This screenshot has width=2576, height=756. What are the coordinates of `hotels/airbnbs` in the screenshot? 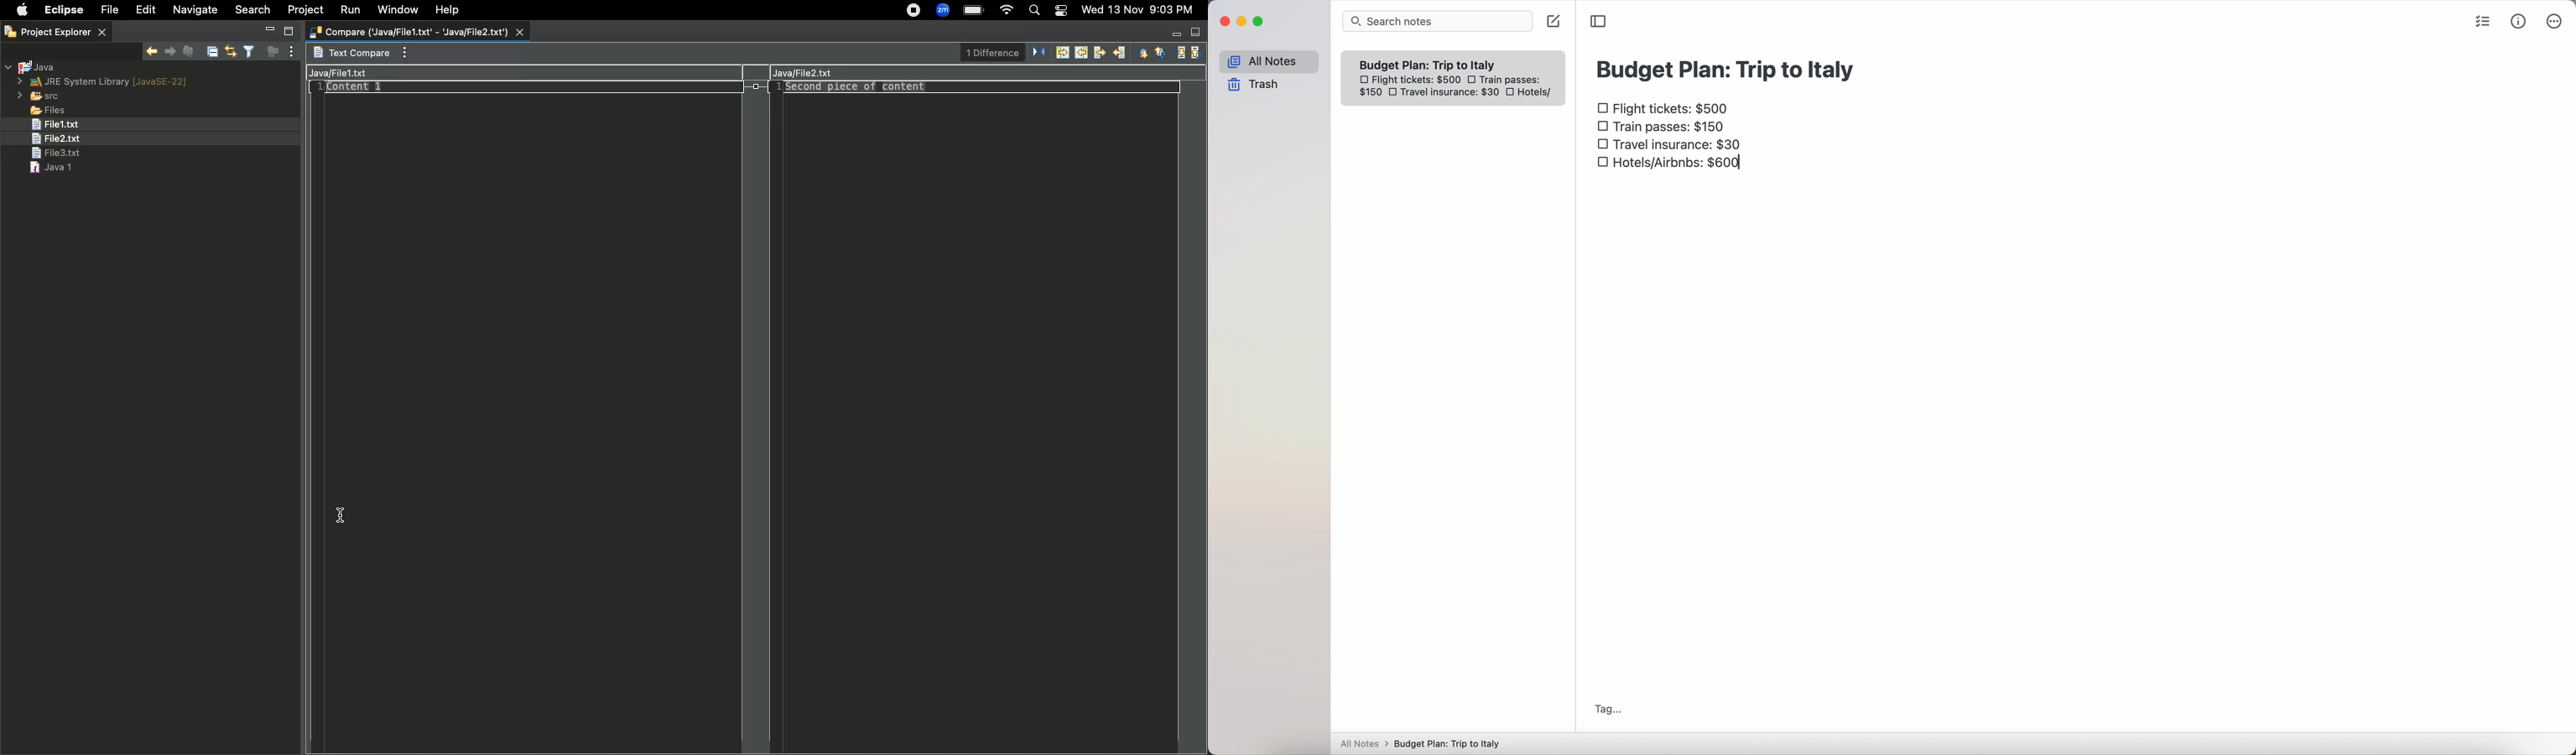 It's located at (1684, 164).